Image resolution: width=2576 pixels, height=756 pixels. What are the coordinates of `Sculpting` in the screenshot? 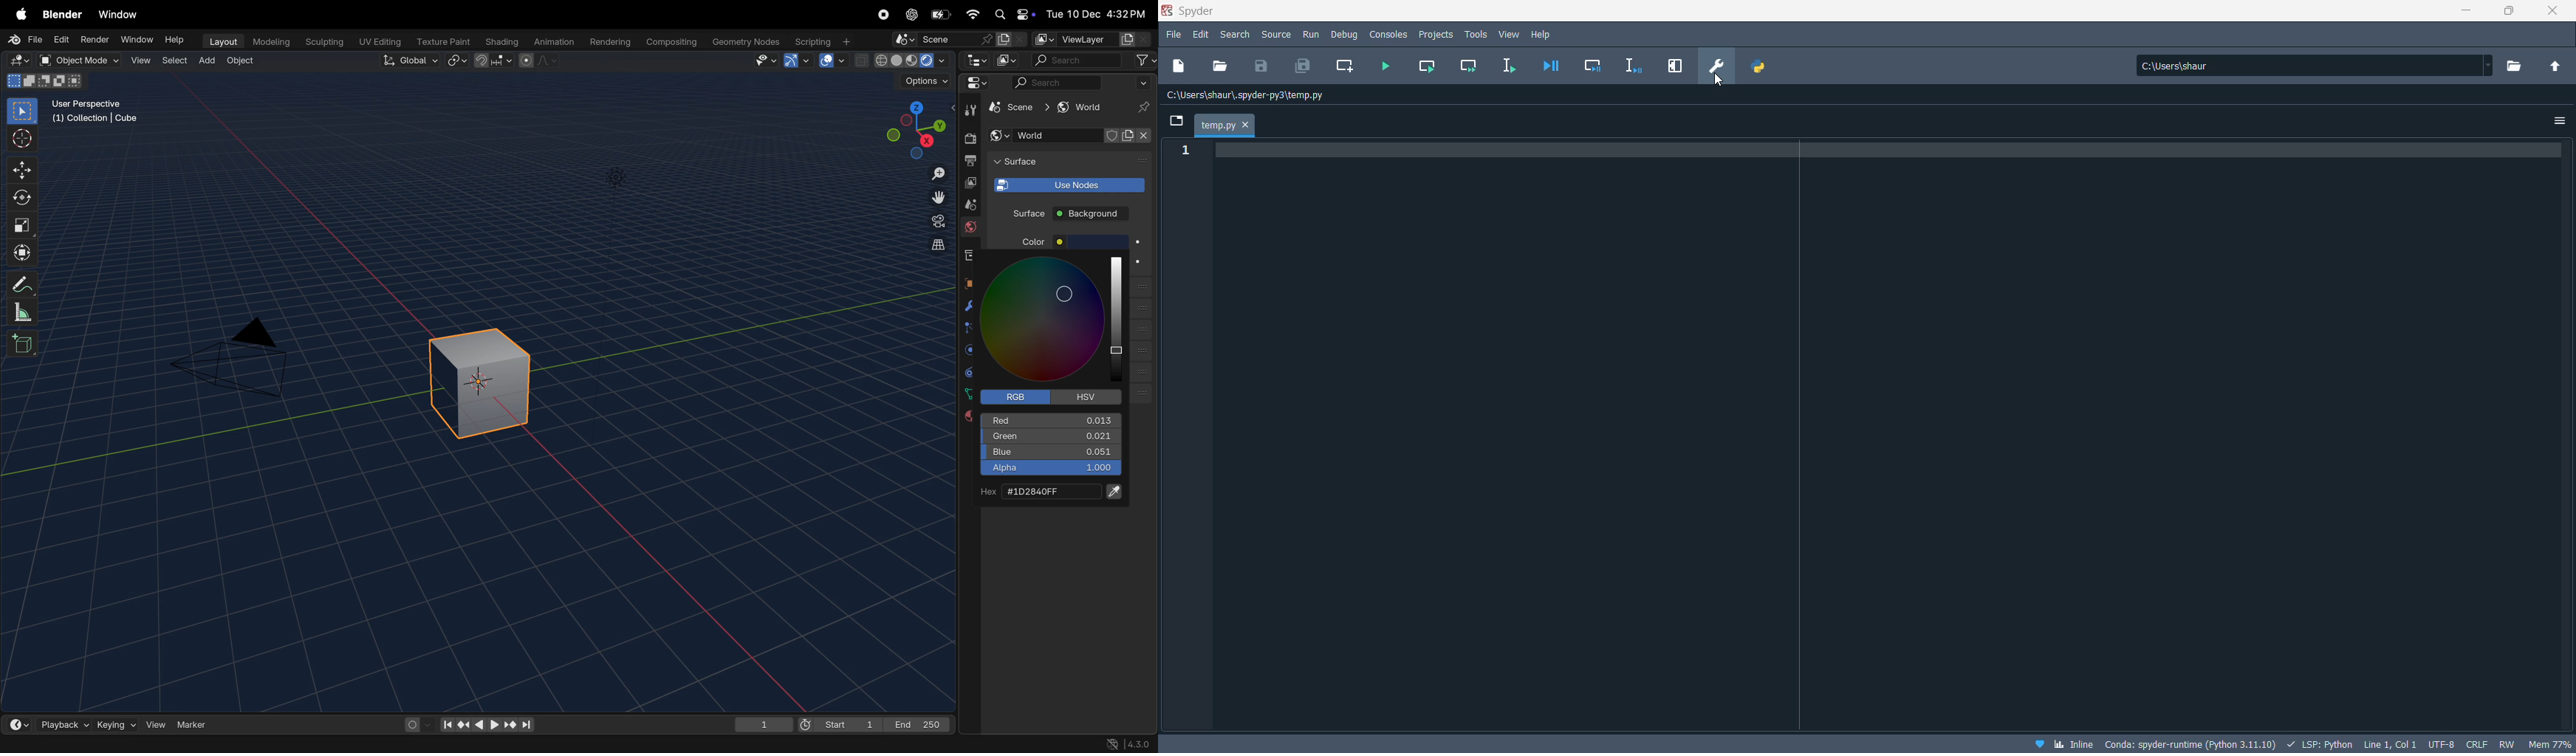 It's located at (321, 42).